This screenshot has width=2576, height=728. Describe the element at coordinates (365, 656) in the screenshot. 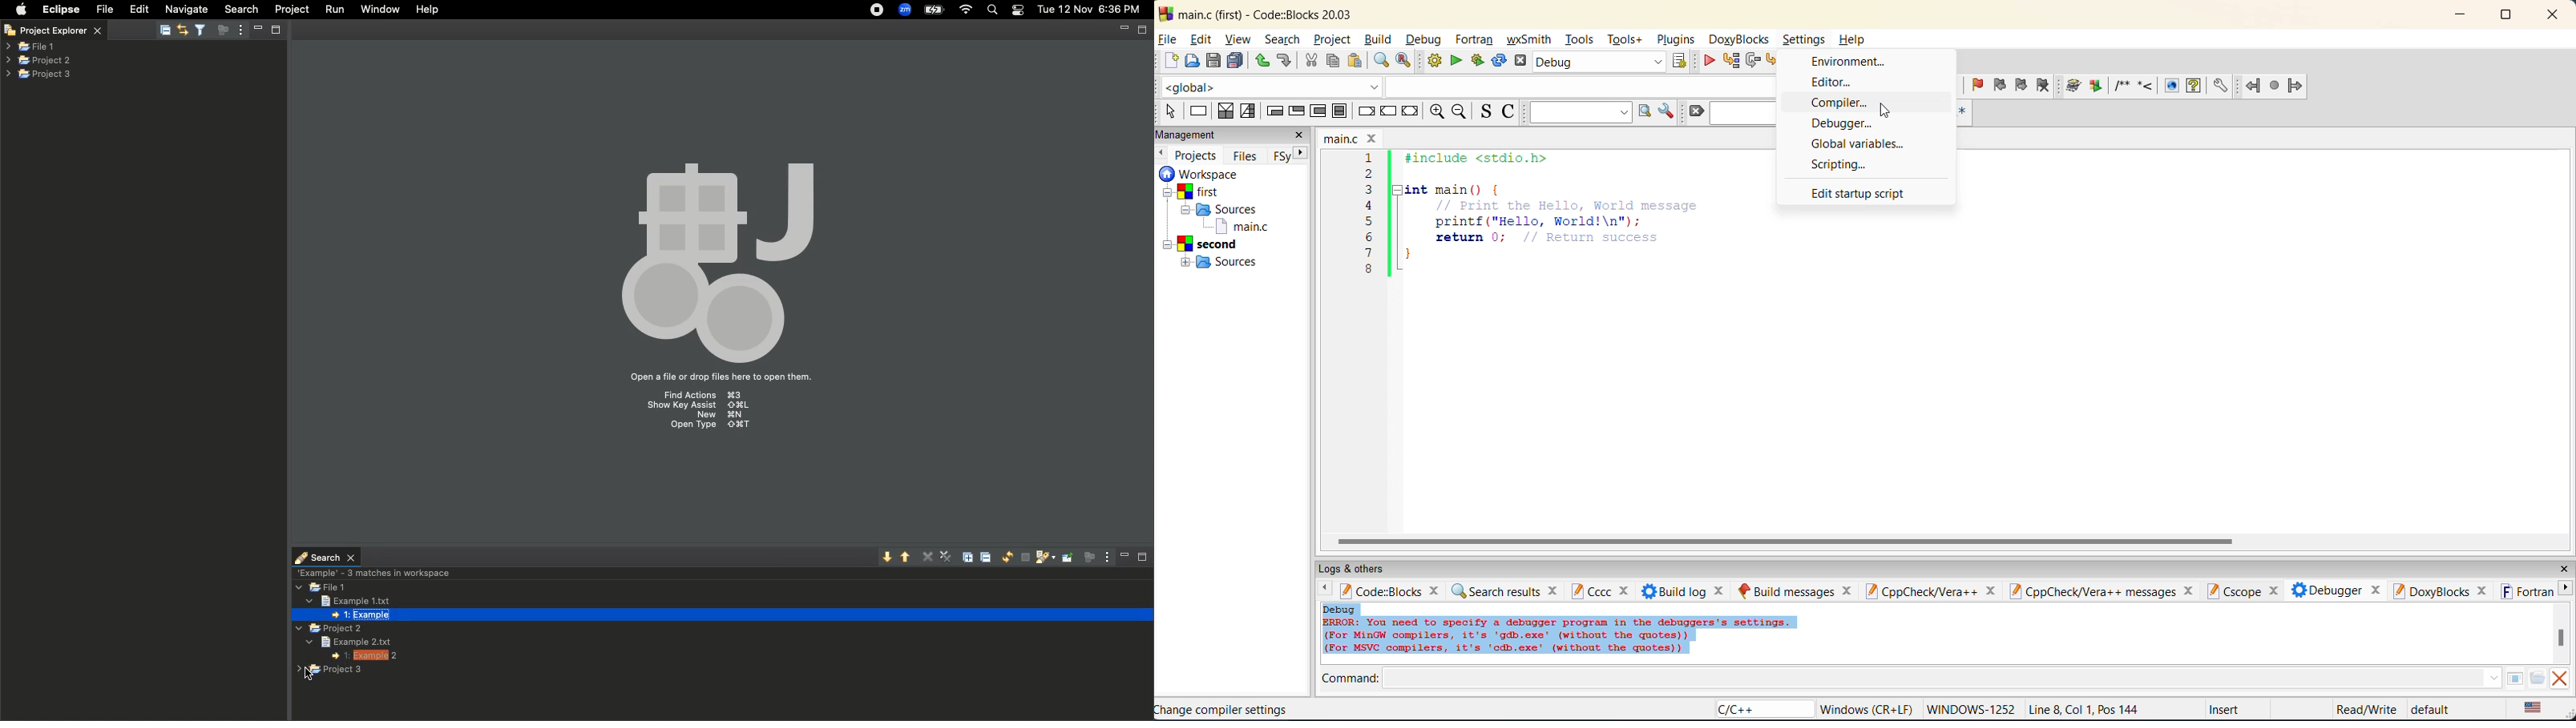

I see `1 Example 2` at that location.